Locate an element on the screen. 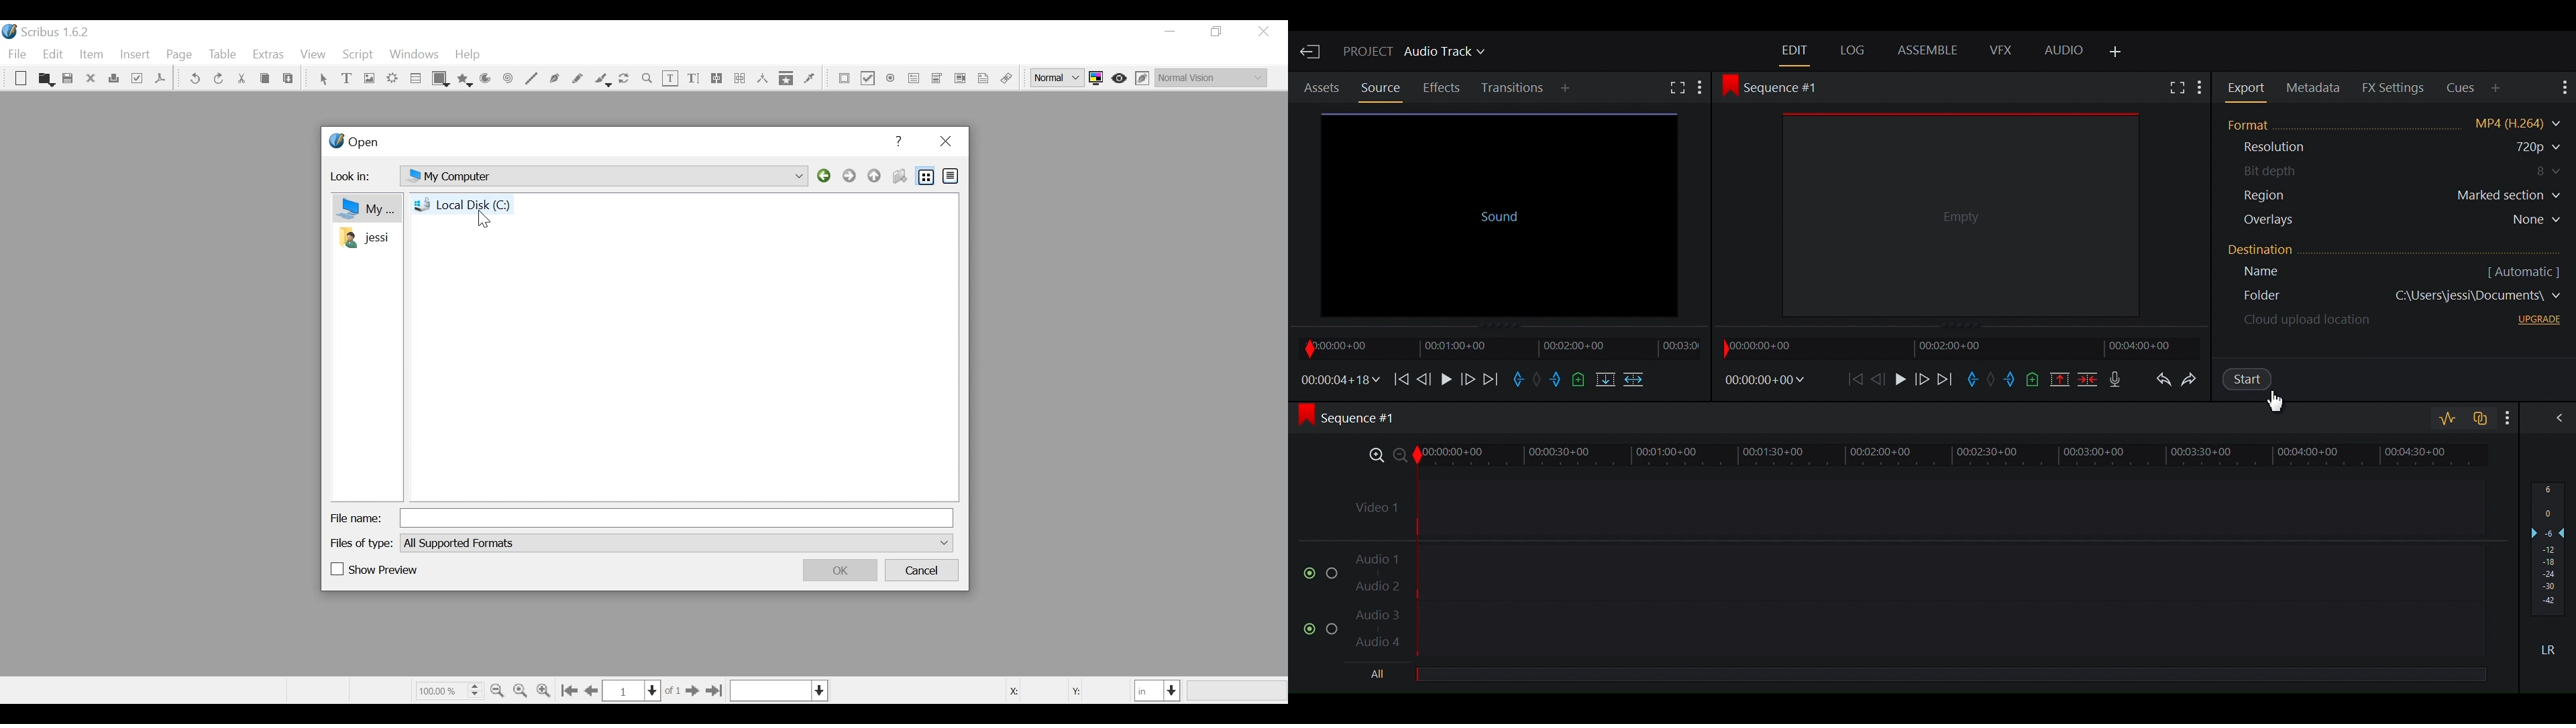  Close is located at coordinates (92, 78).